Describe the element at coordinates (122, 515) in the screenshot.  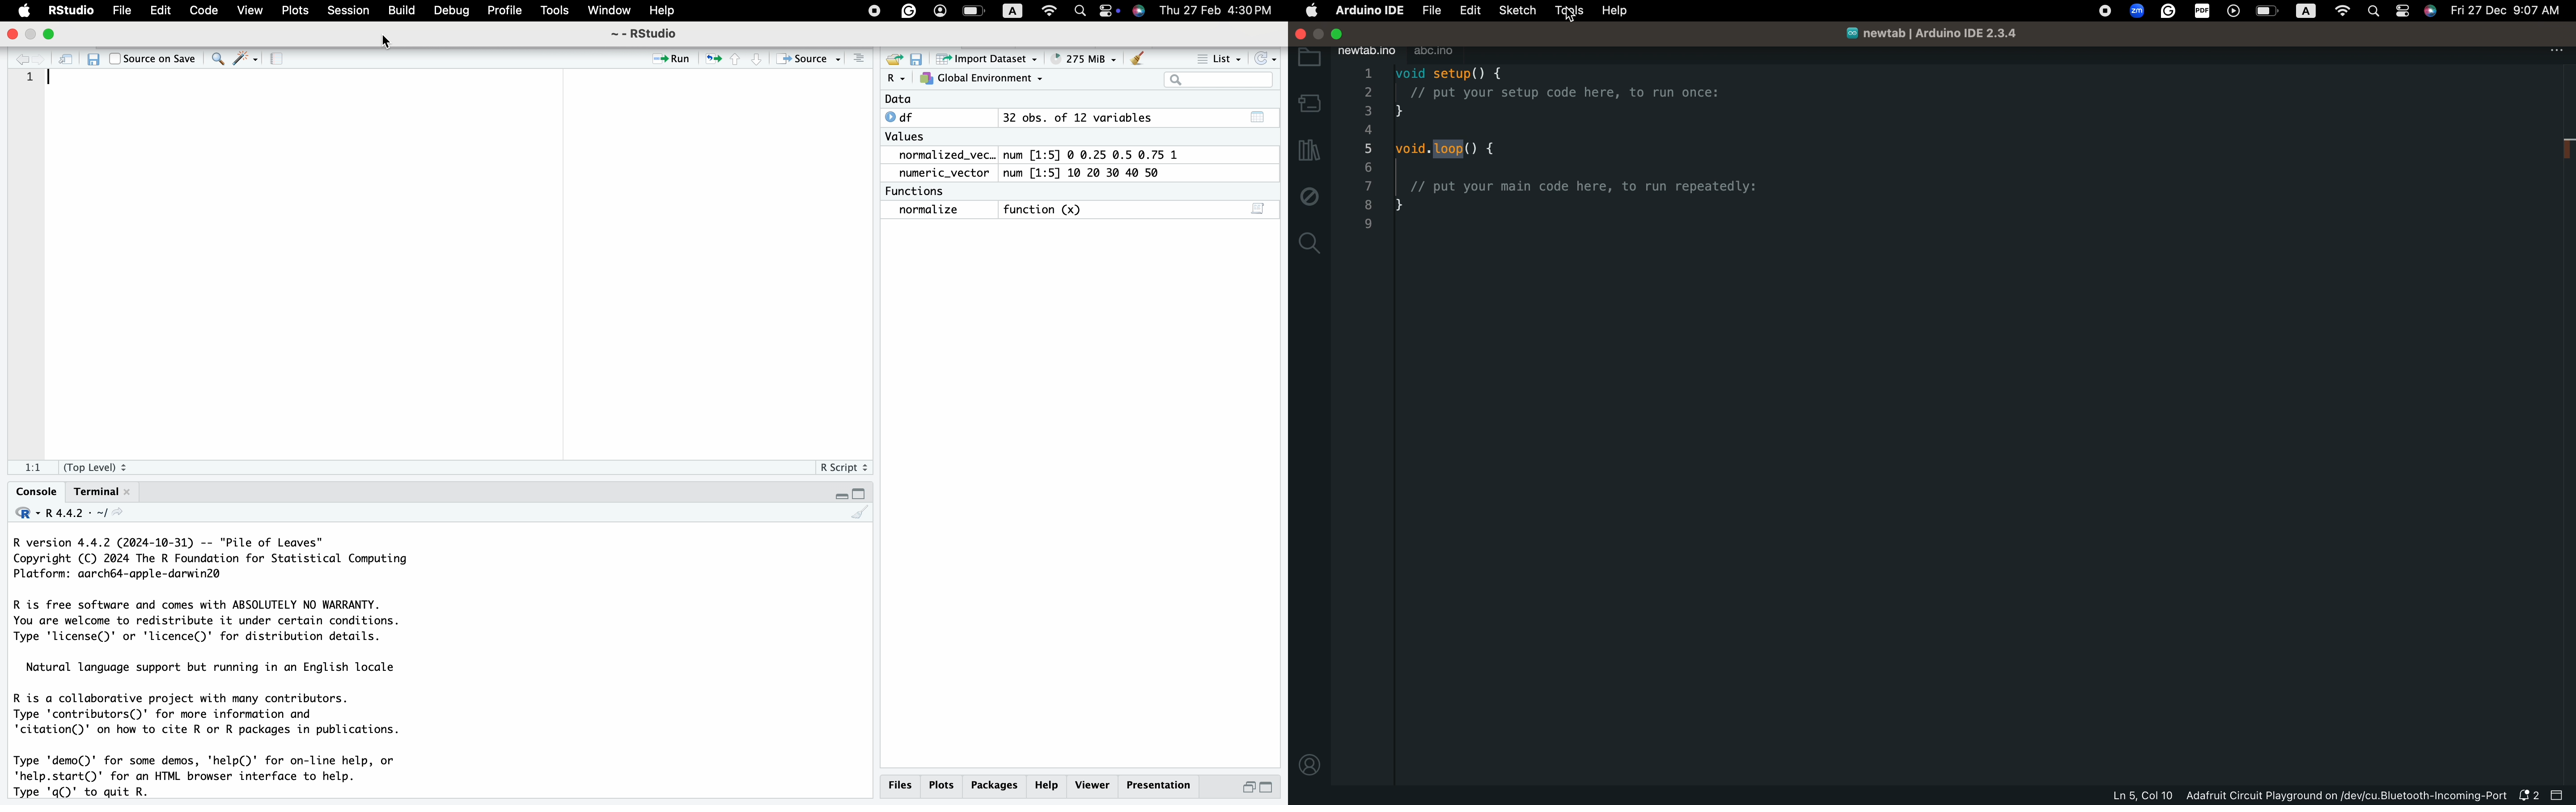
I see `view the current working directory` at that location.